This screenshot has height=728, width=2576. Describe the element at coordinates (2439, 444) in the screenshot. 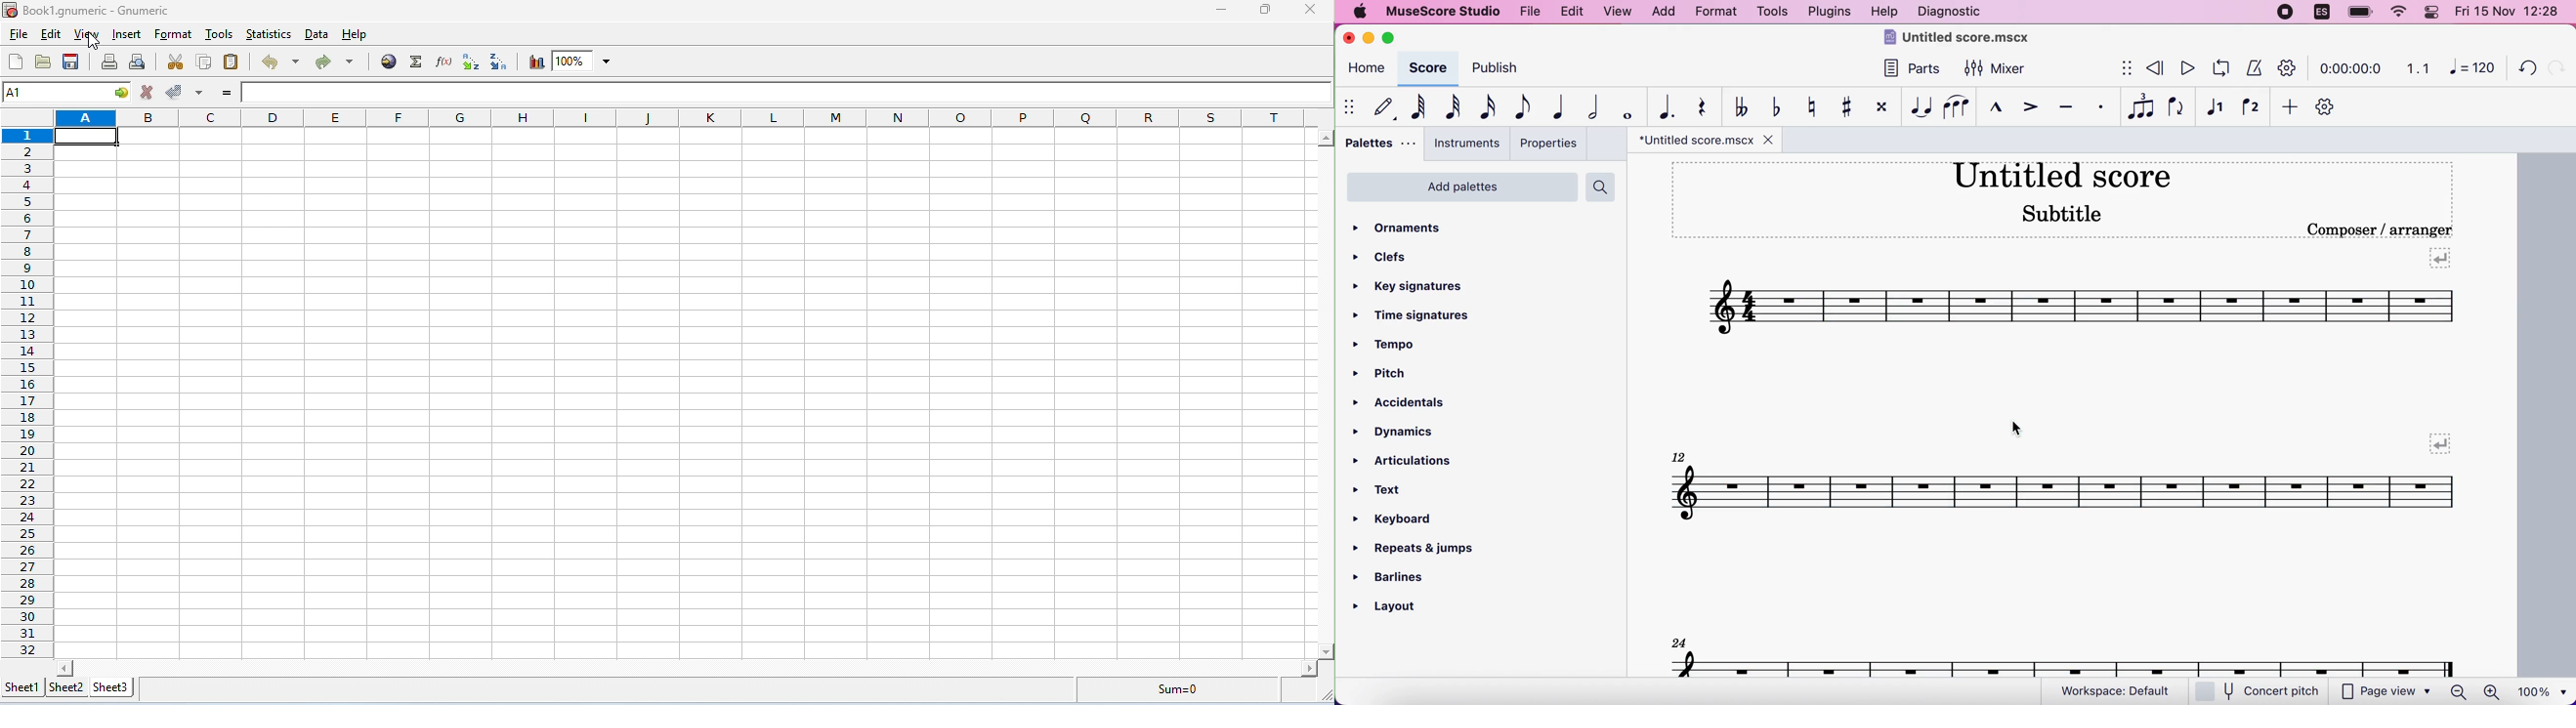

I see `breaks` at that location.